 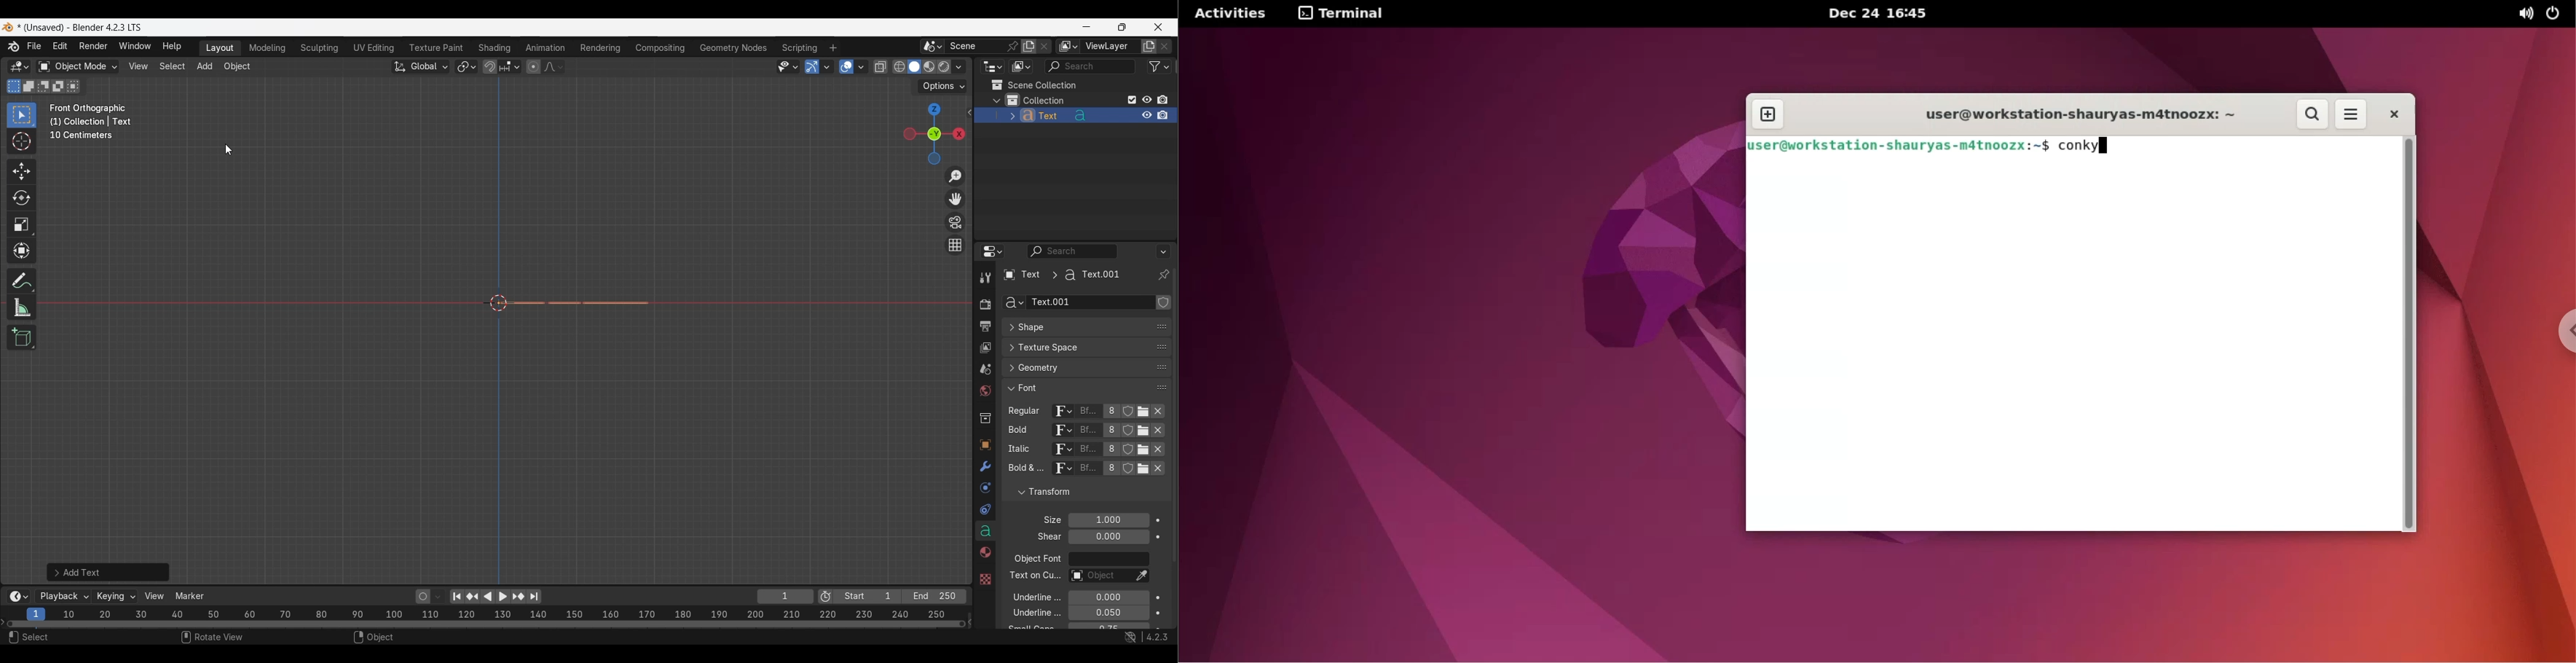 What do you see at coordinates (1063, 440) in the screenshot?
I see `Browse ID data to be linked for respective attribute` at bounding box center [1063, 440].